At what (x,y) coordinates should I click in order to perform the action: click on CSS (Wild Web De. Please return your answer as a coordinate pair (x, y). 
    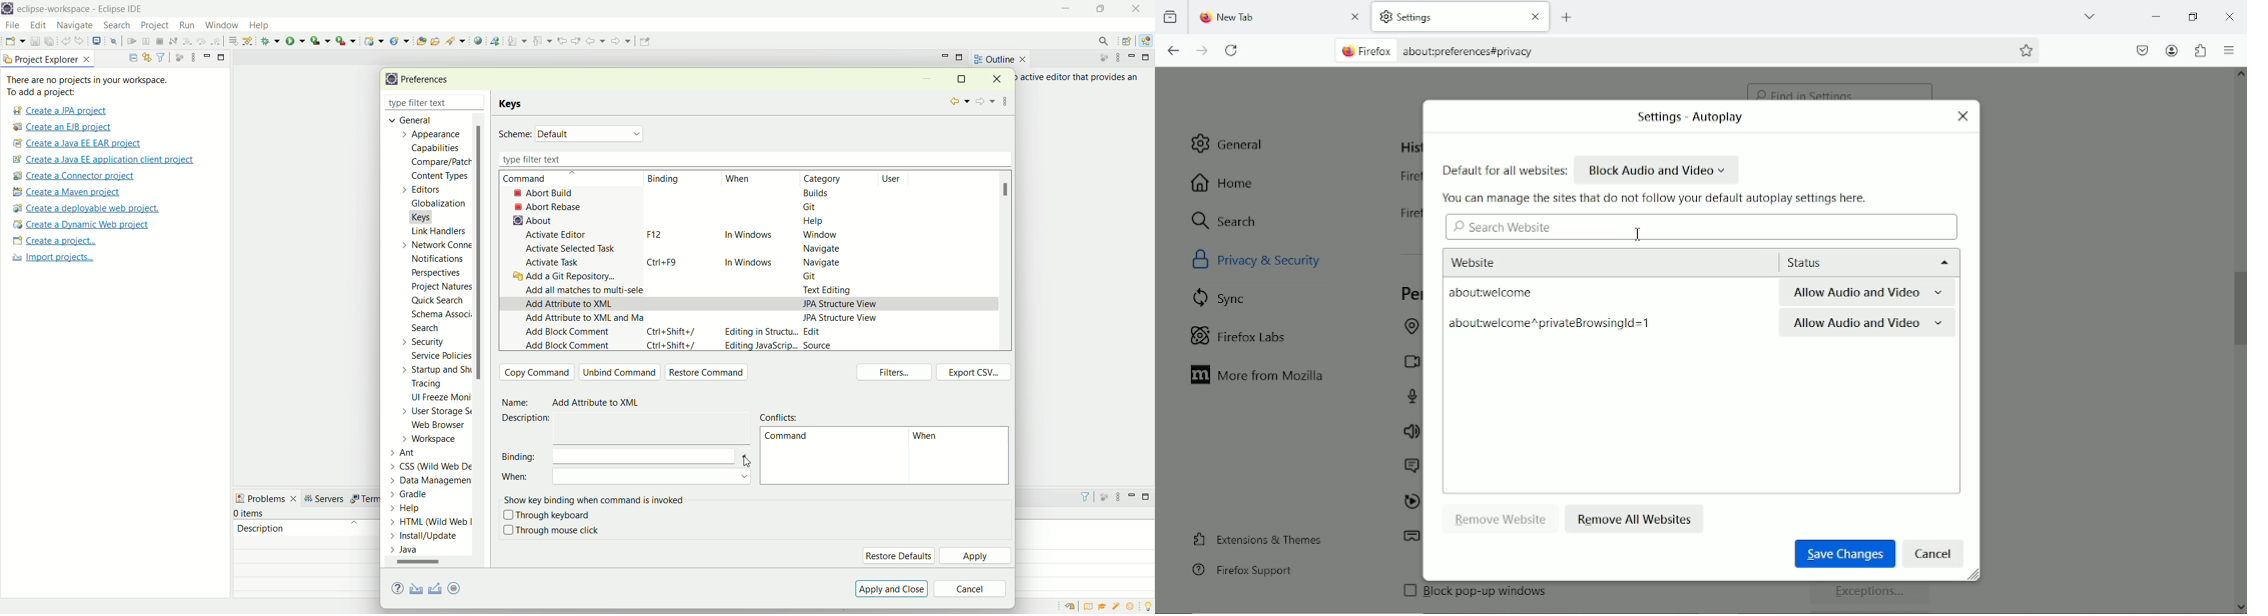
    Looking at the image, I should click on (434, 465).